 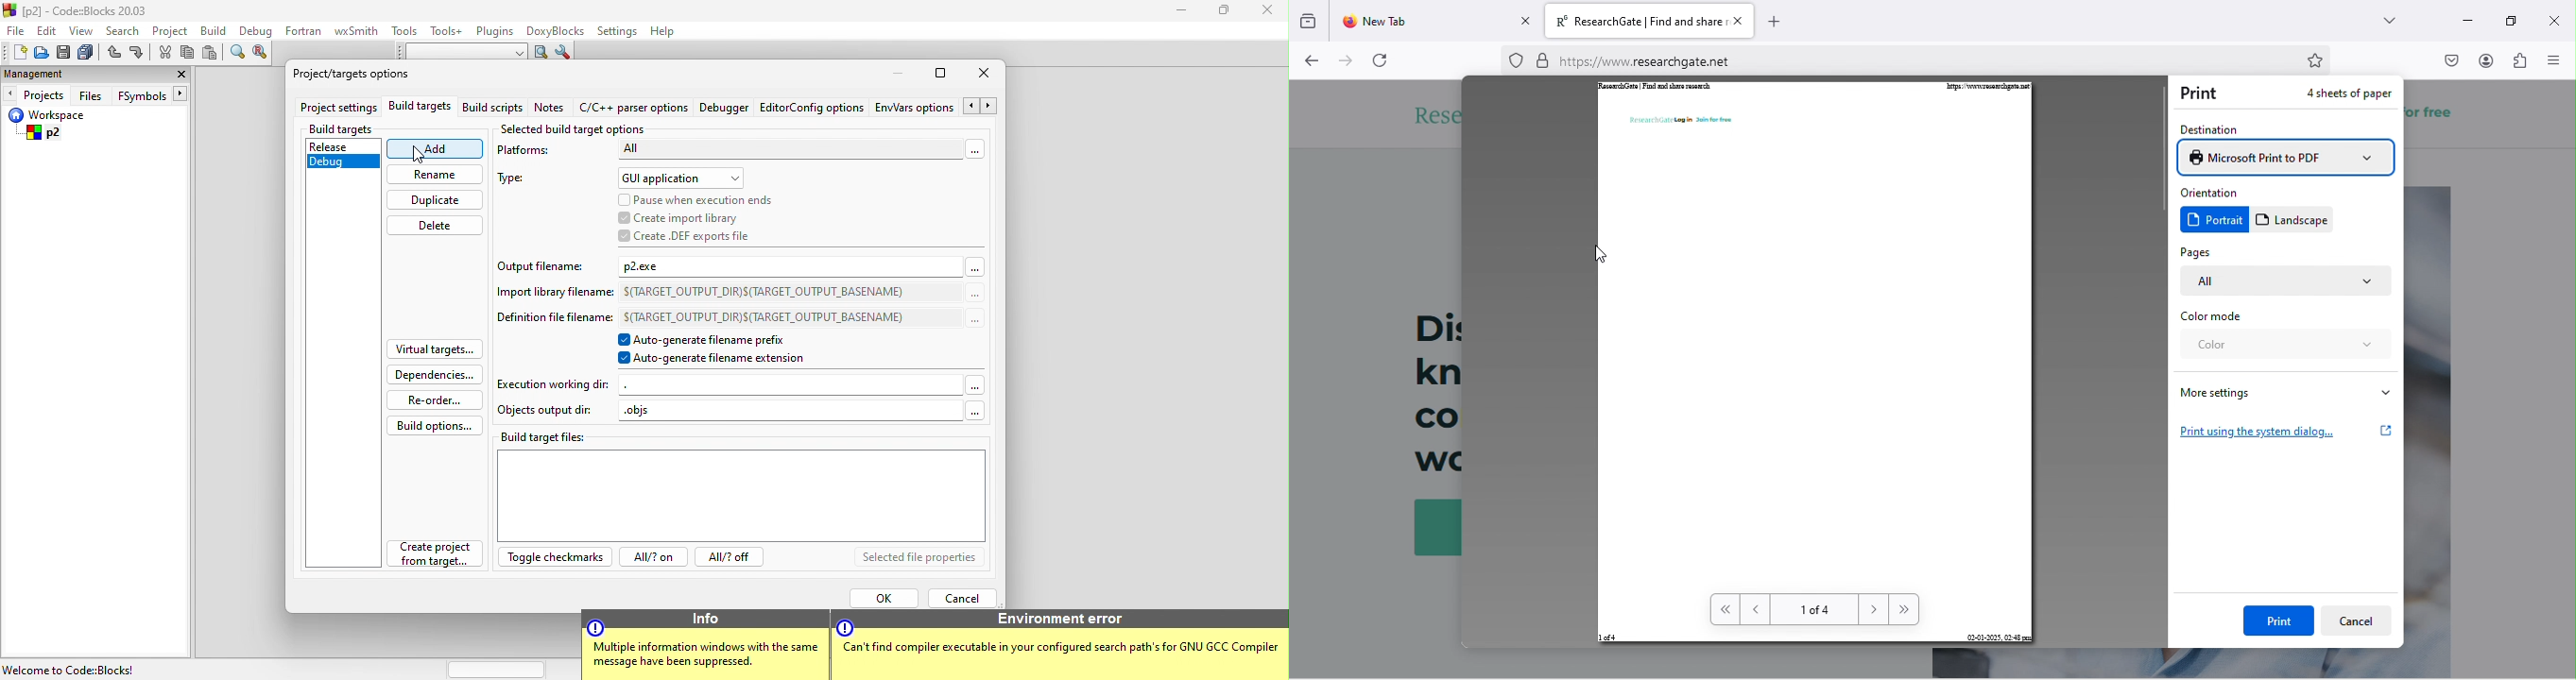 I want to click on pages, so click(x=2197, y=253).